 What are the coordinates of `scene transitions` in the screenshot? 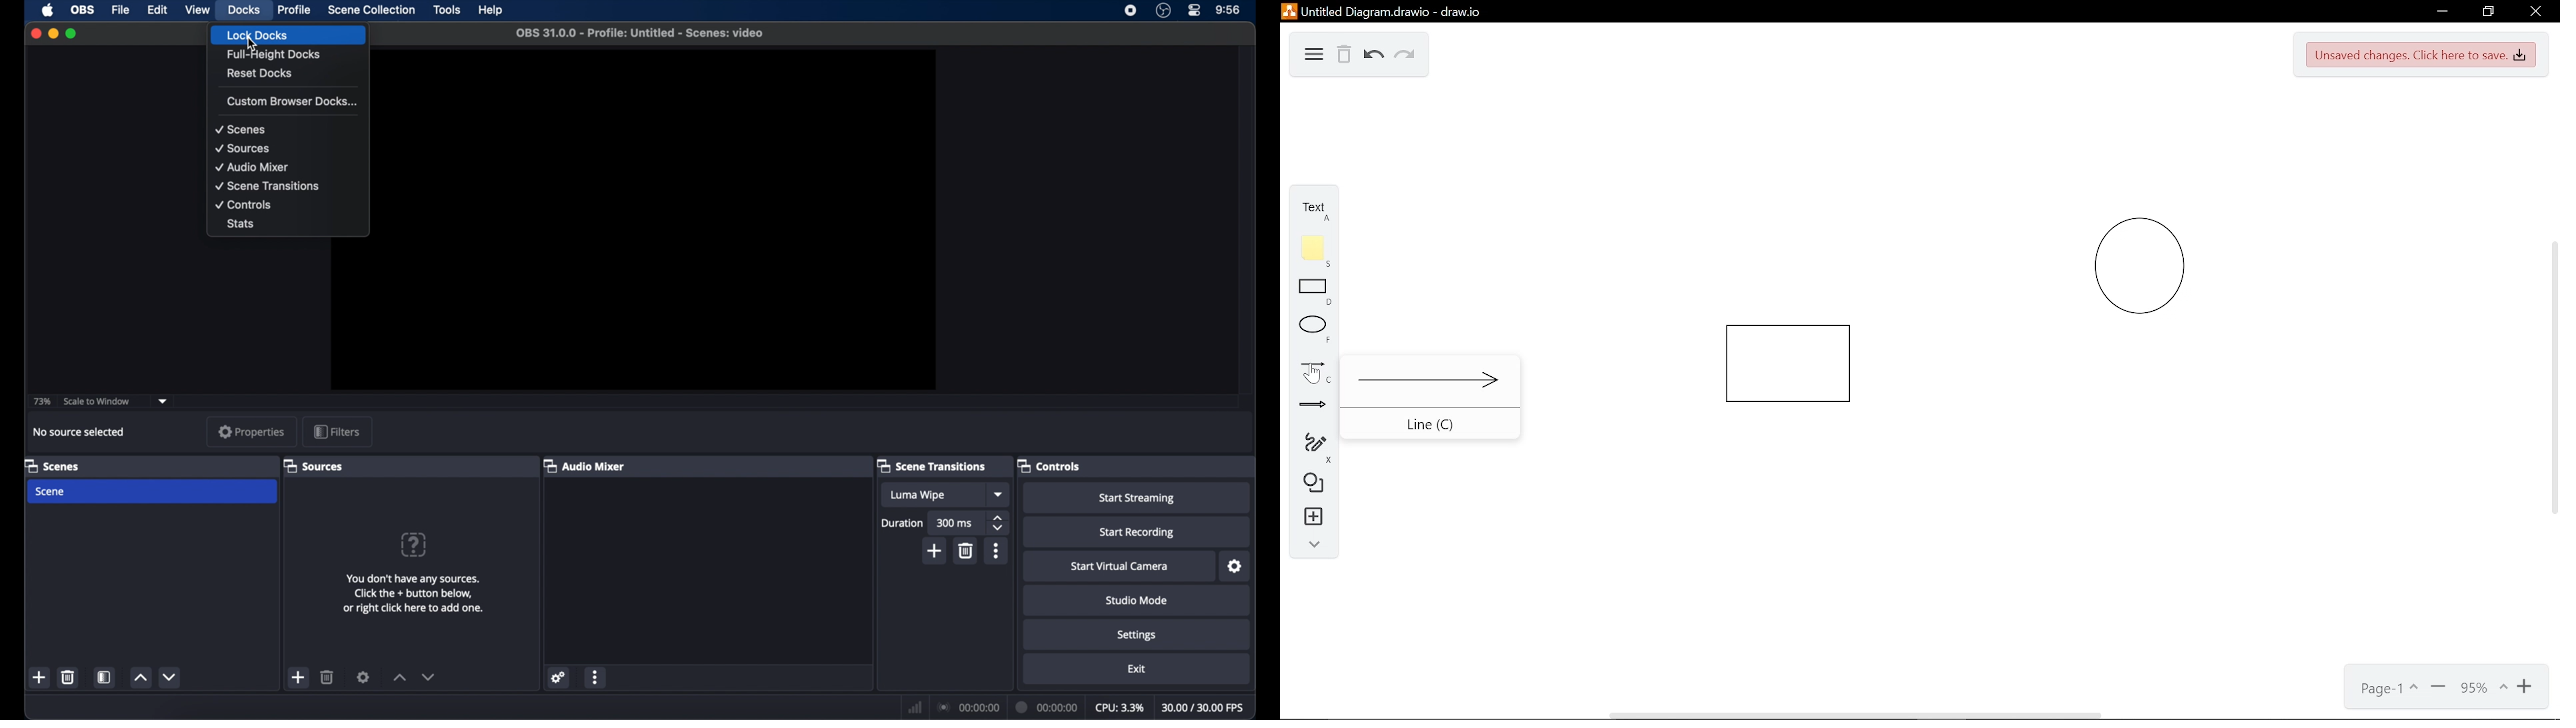 It's located at (267, 186).